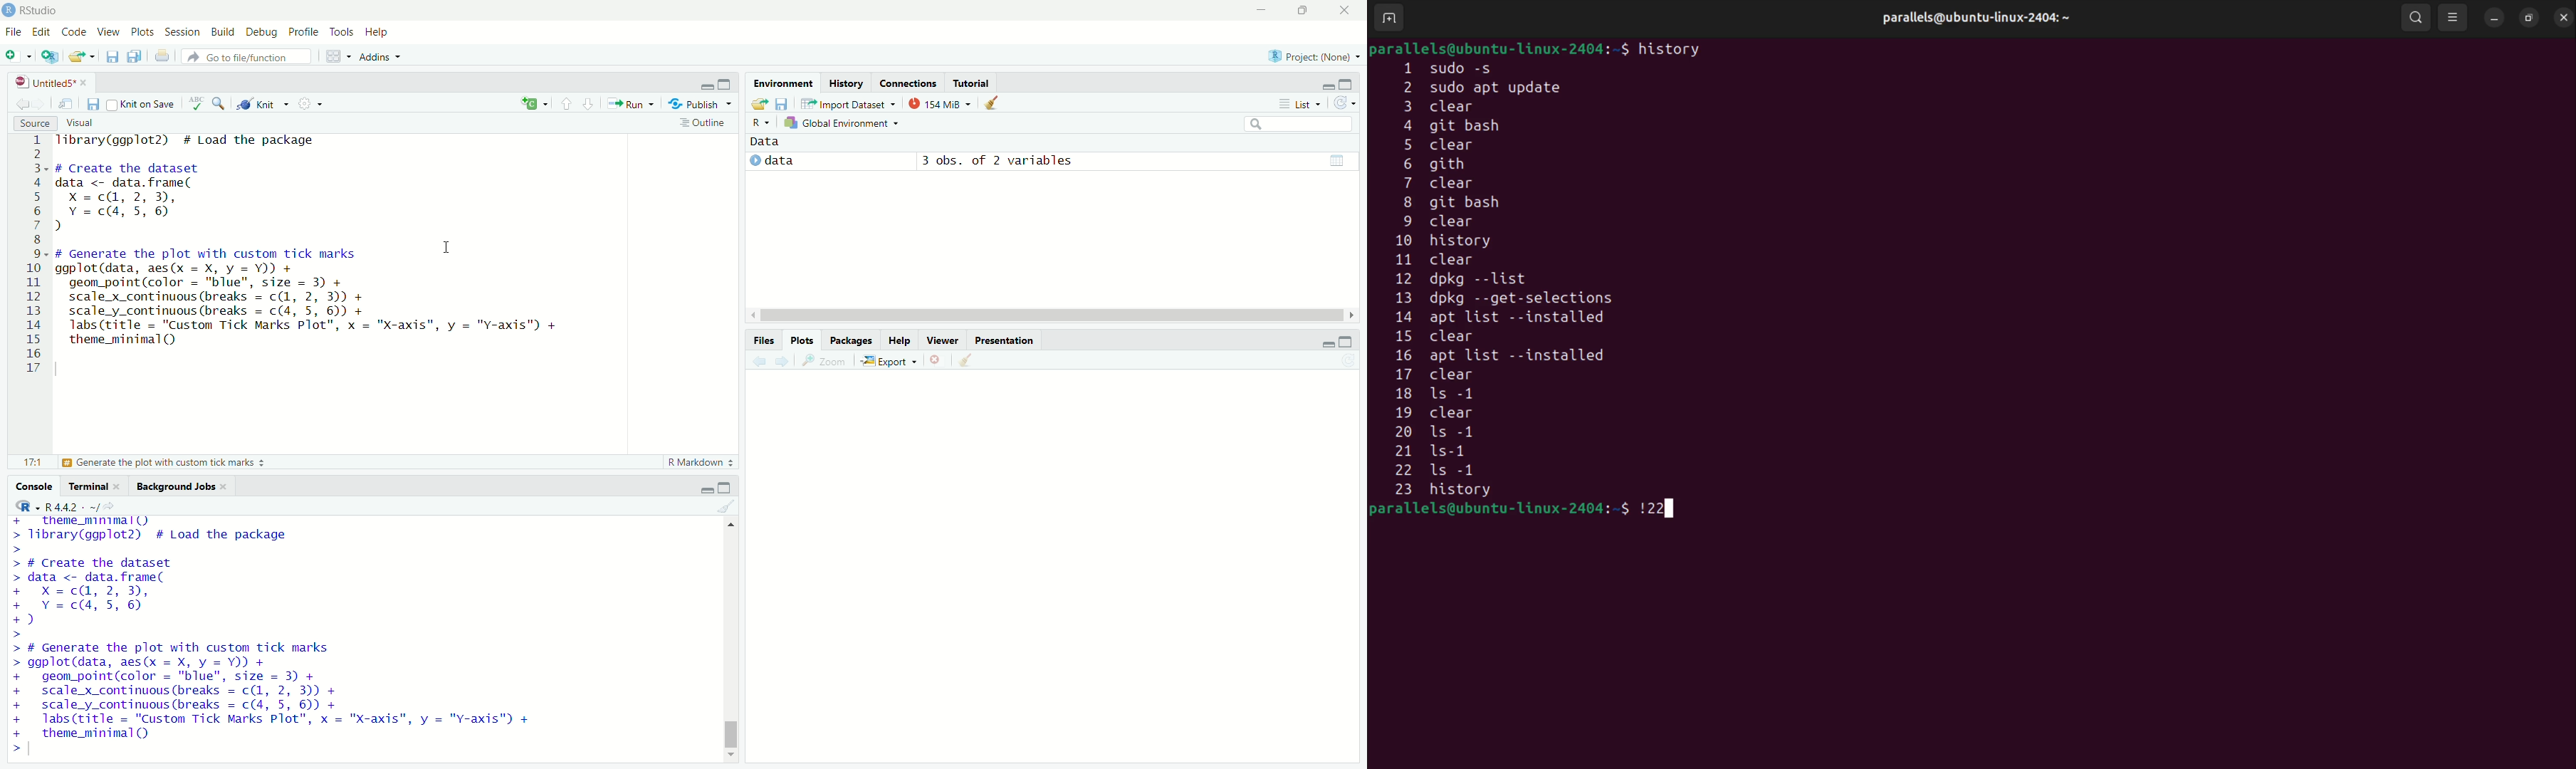 The width and height of the screenshot is (2576, 784). I want to click on table, so click(1336, 159).